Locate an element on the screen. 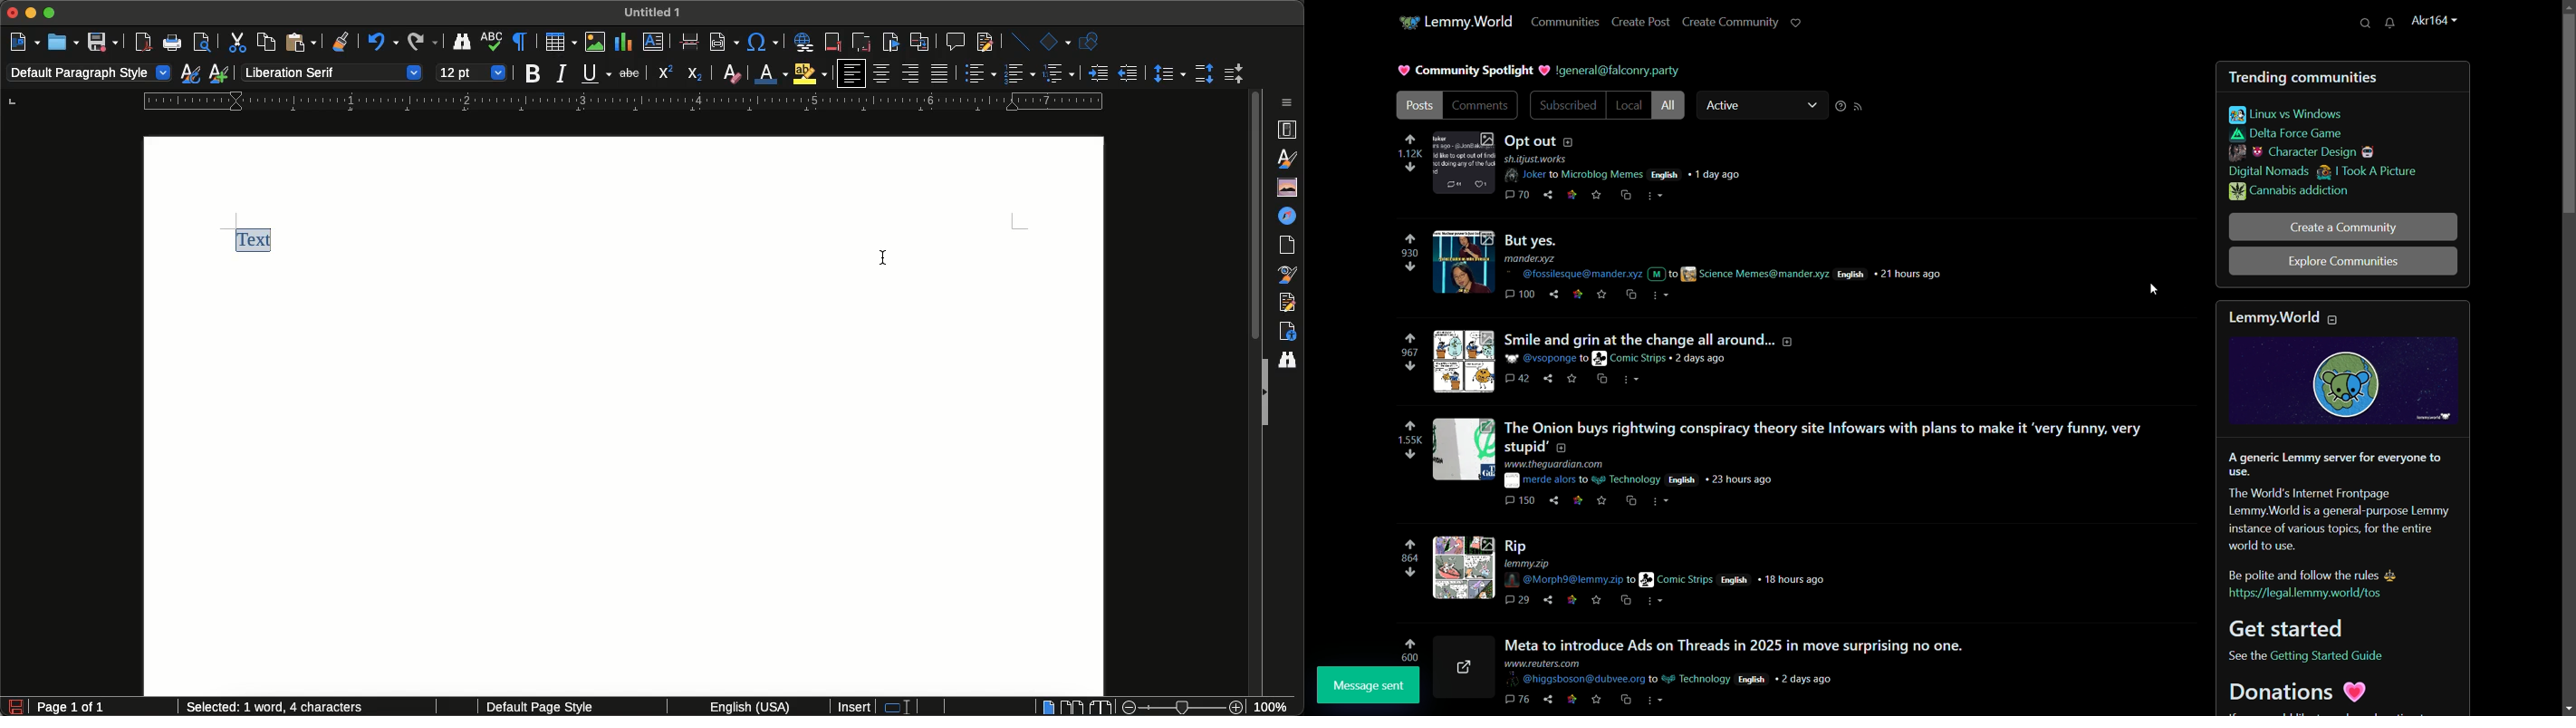 The width and height of the screenshot is (2576, 728). Close is located at coordinates (13, 14).